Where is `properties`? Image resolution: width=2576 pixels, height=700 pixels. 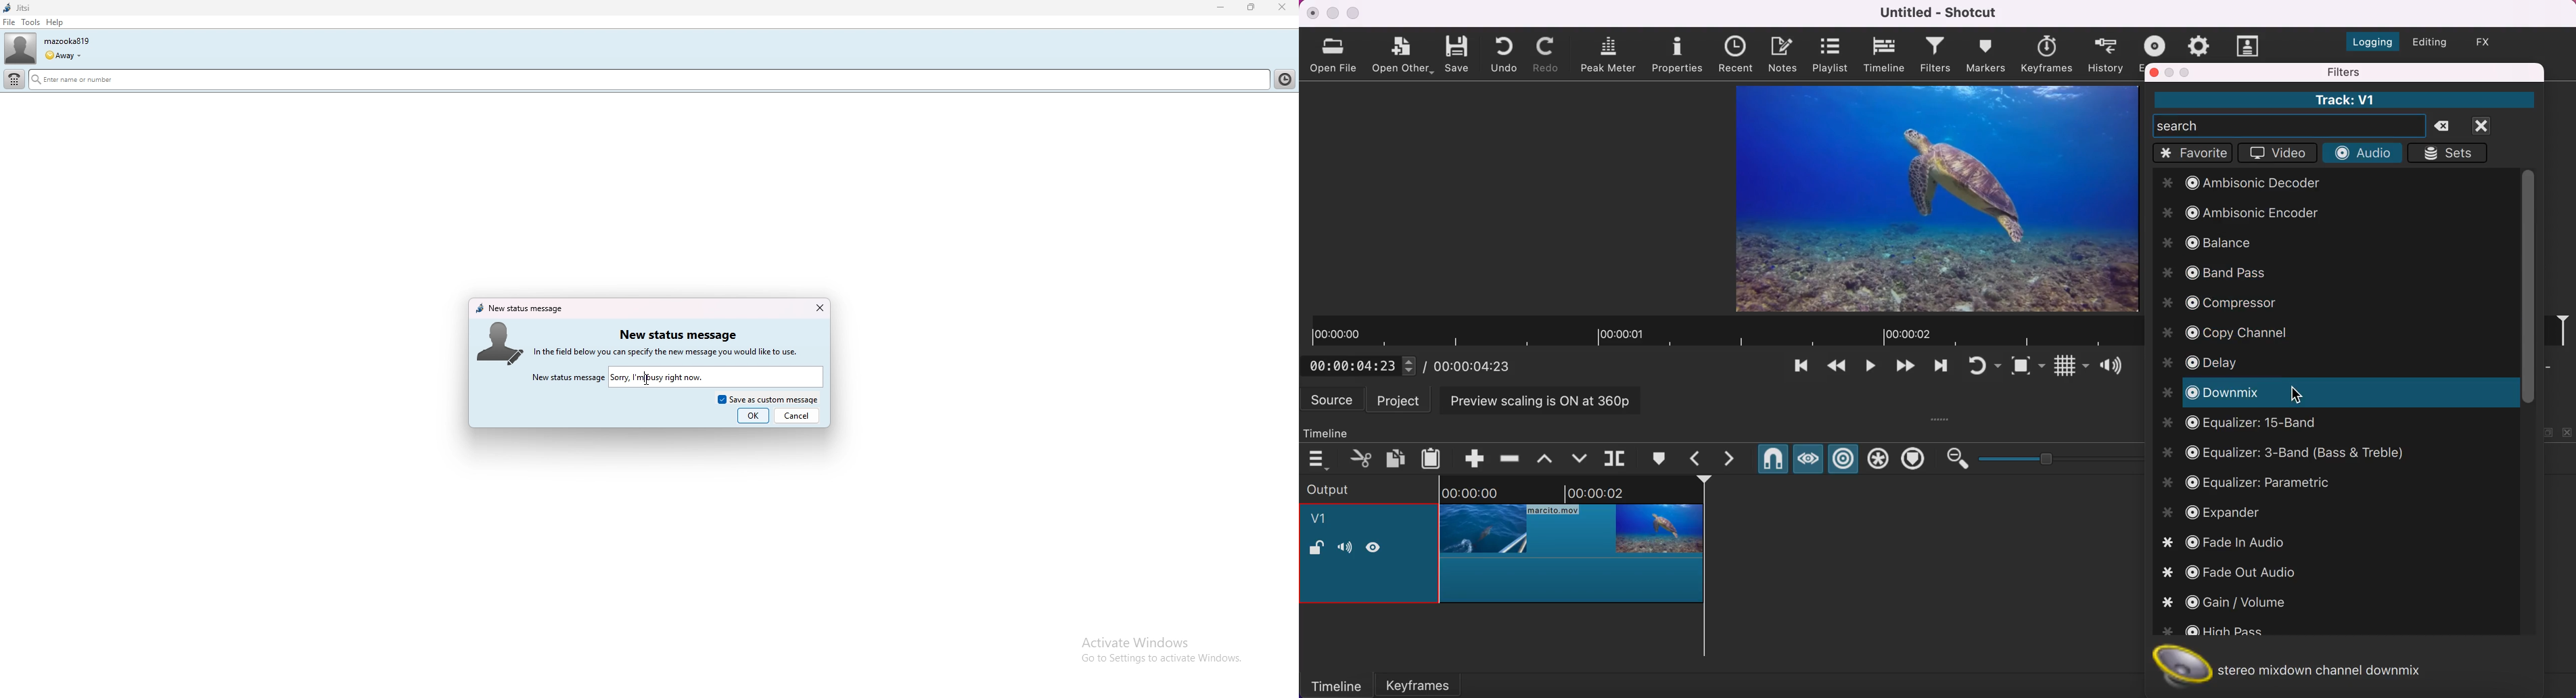 properties is located at coordinates (1679, 53).